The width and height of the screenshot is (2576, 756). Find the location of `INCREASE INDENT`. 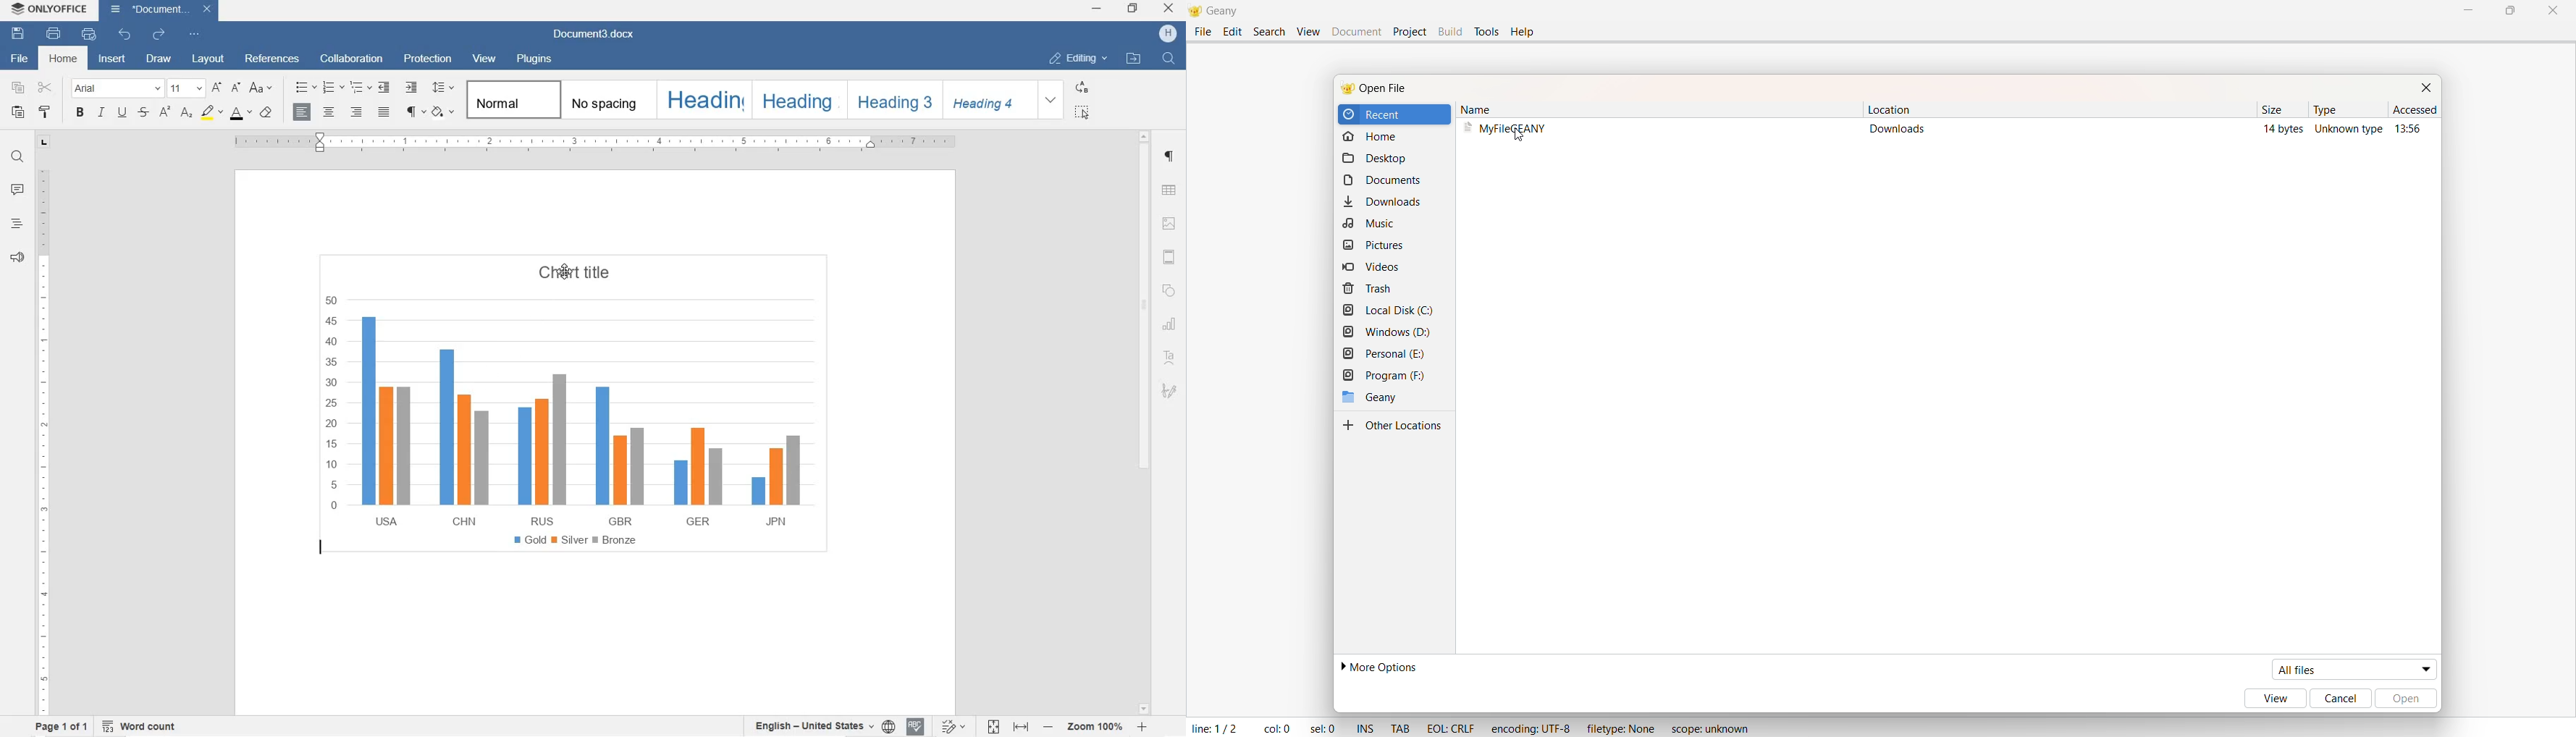

INCREASE INDENT is located at coordinates (412, 88).